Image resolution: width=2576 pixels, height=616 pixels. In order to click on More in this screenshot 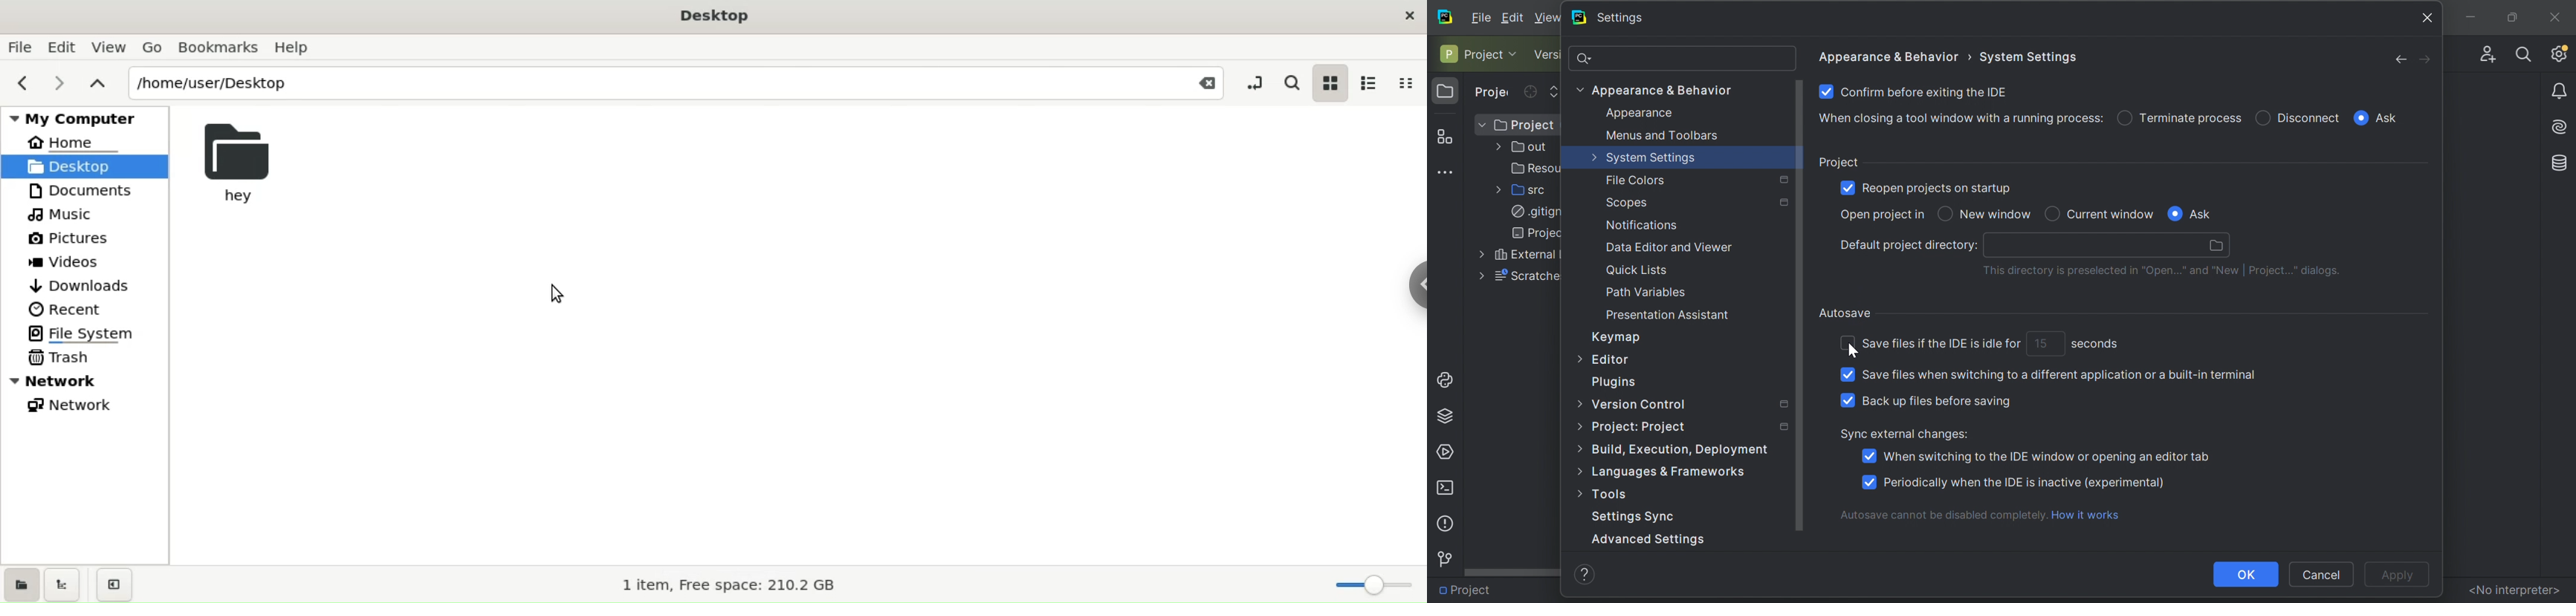, I will do `click(1478, 276)`.